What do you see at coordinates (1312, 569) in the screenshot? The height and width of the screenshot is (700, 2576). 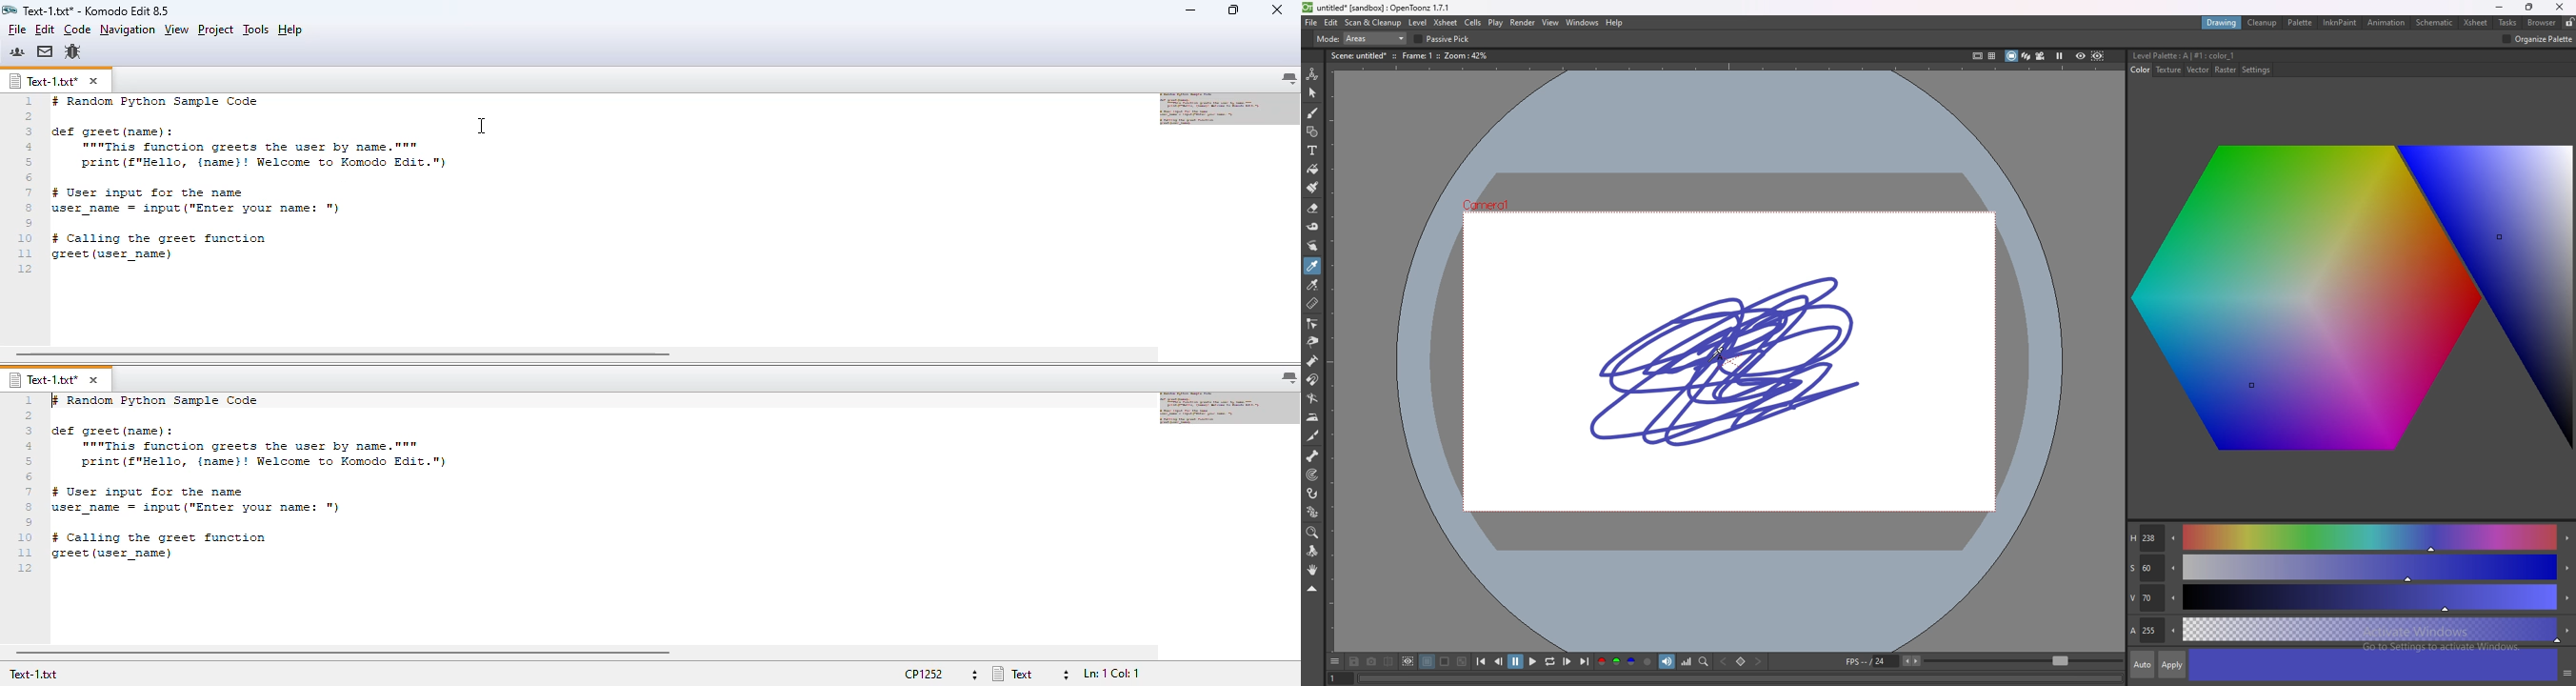 I see `hand tool` at bounding box center [1312, 569].